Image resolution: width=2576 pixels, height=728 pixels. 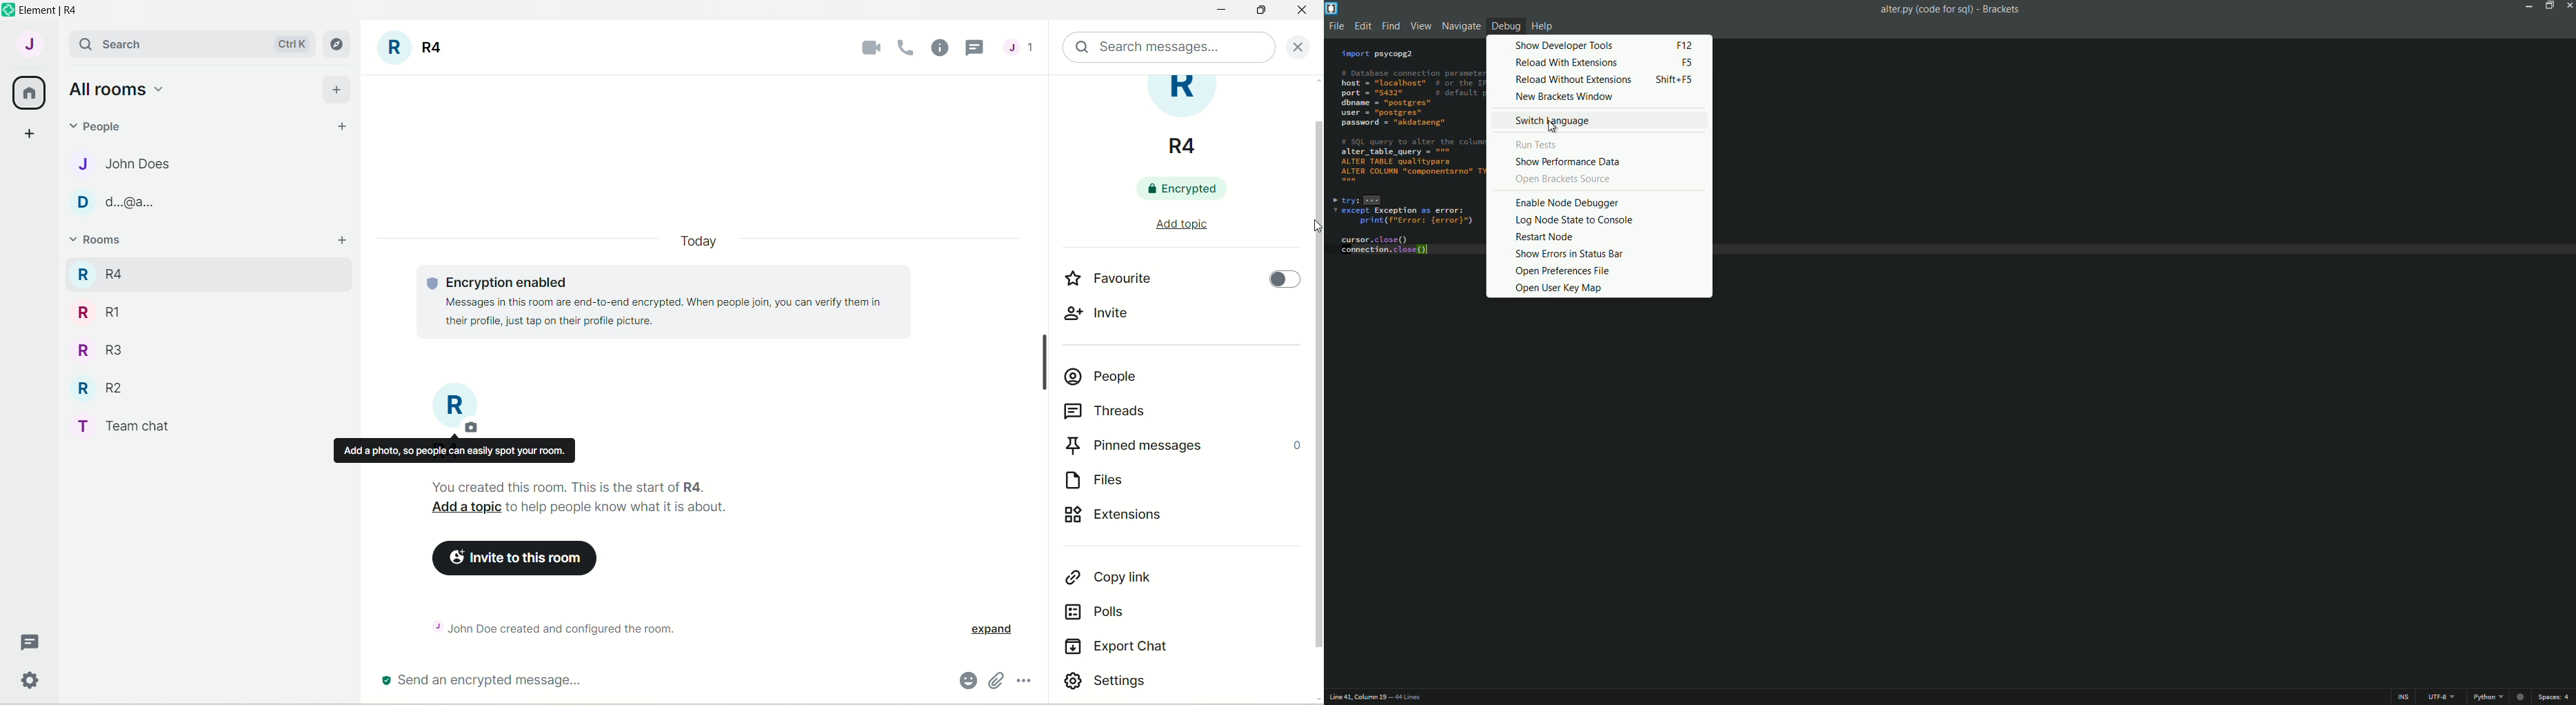 I want to click on close, so click(x=1302, y=46).